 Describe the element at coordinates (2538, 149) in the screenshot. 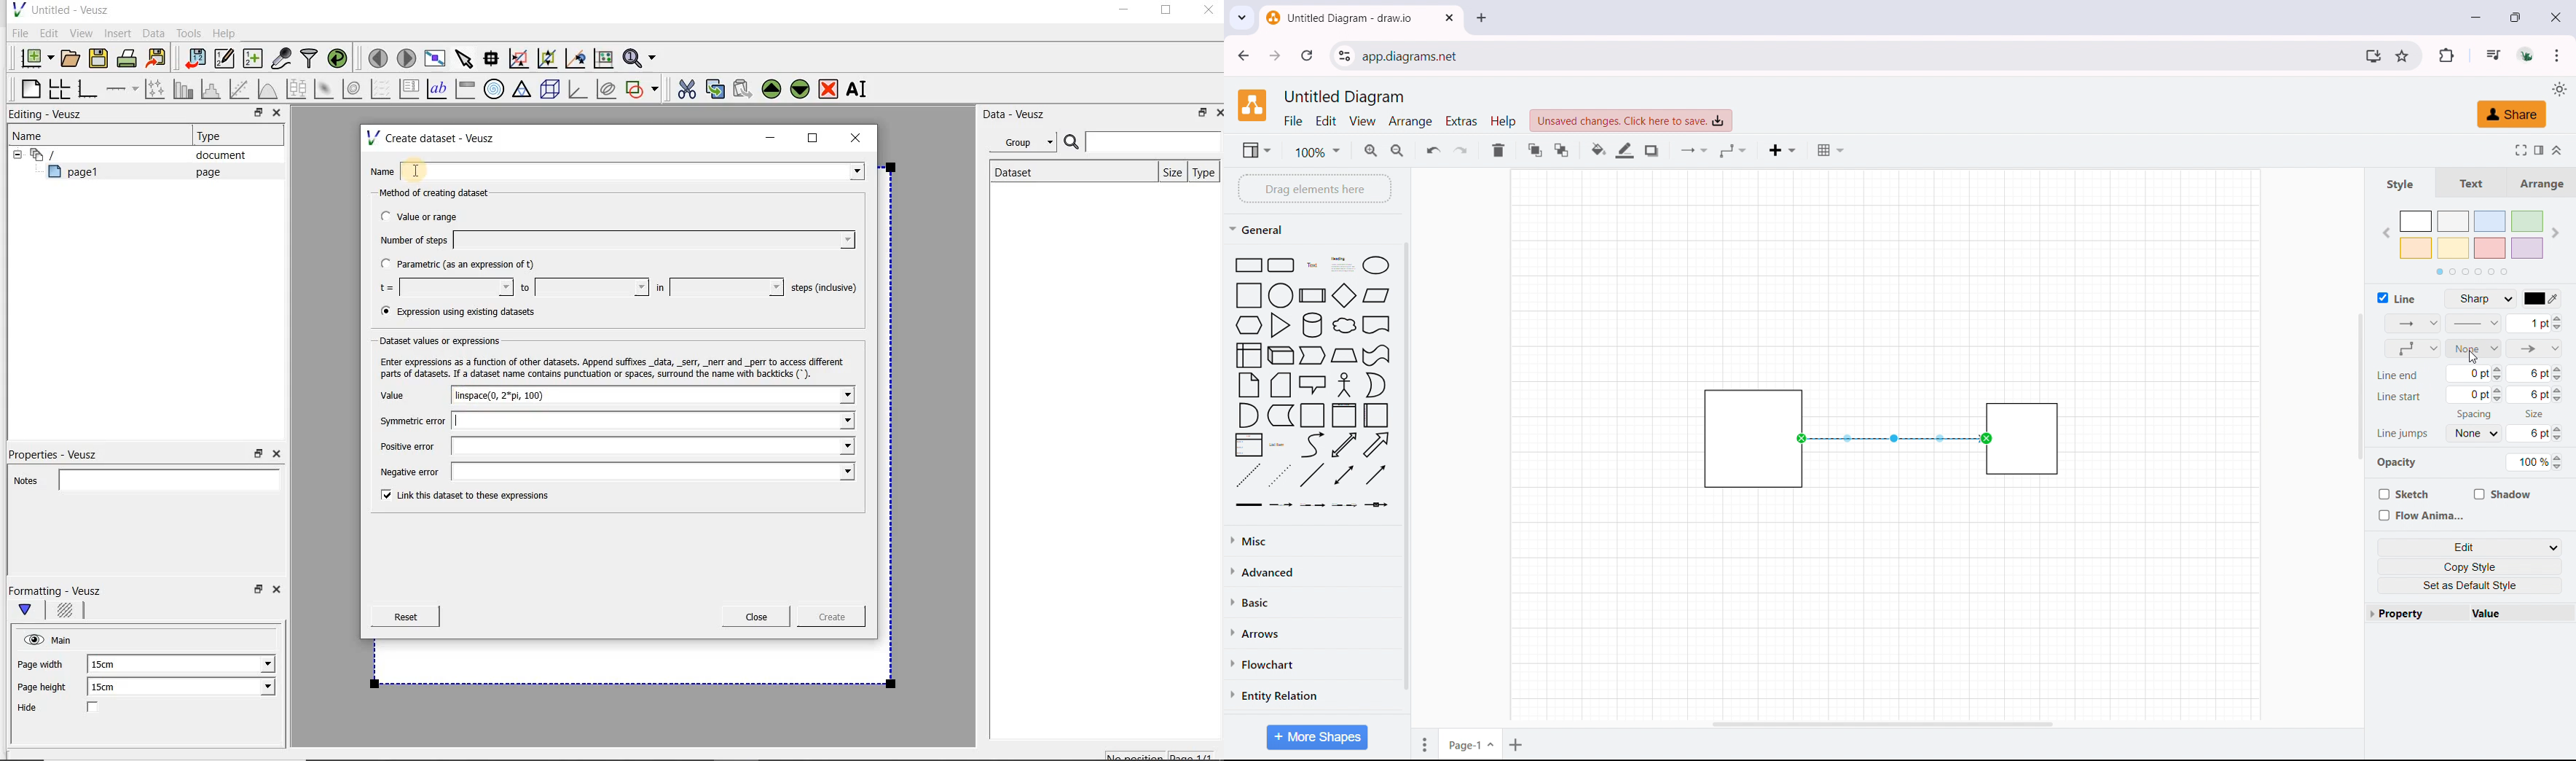

I see `format` at that location.